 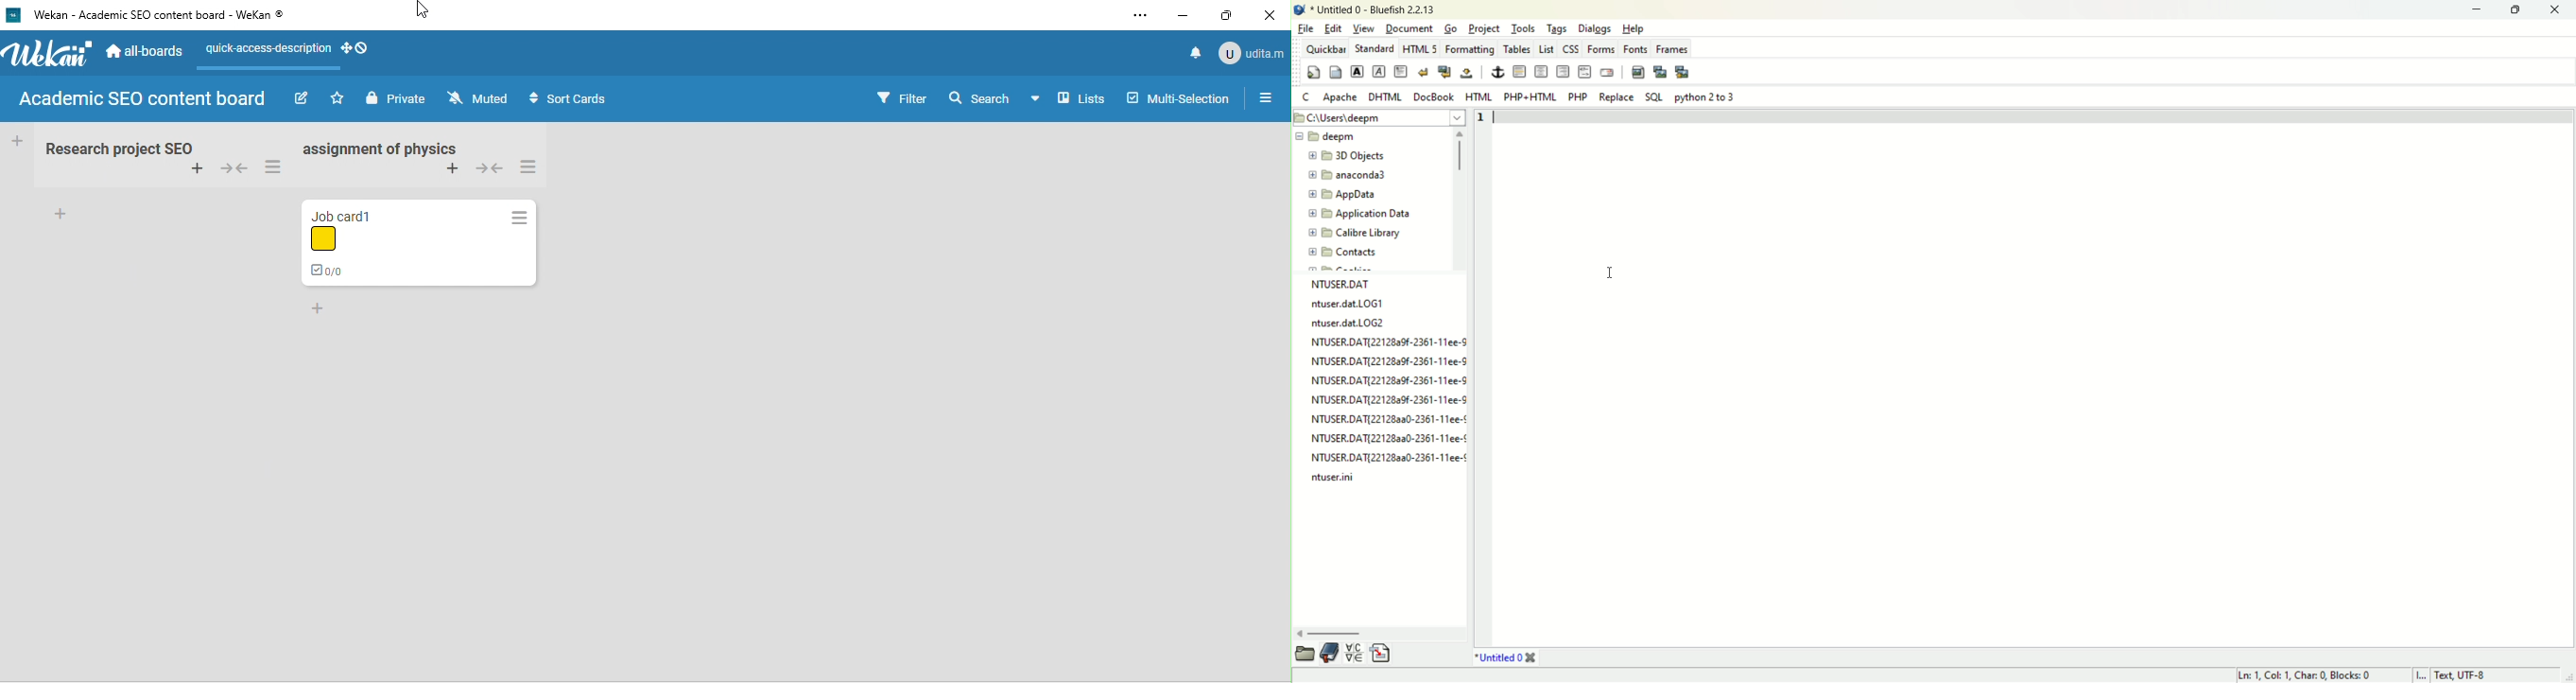 What do you see at coordinates (1671, 50) in the screenshot?
I see `frames` at bounding box center [1671, 50].